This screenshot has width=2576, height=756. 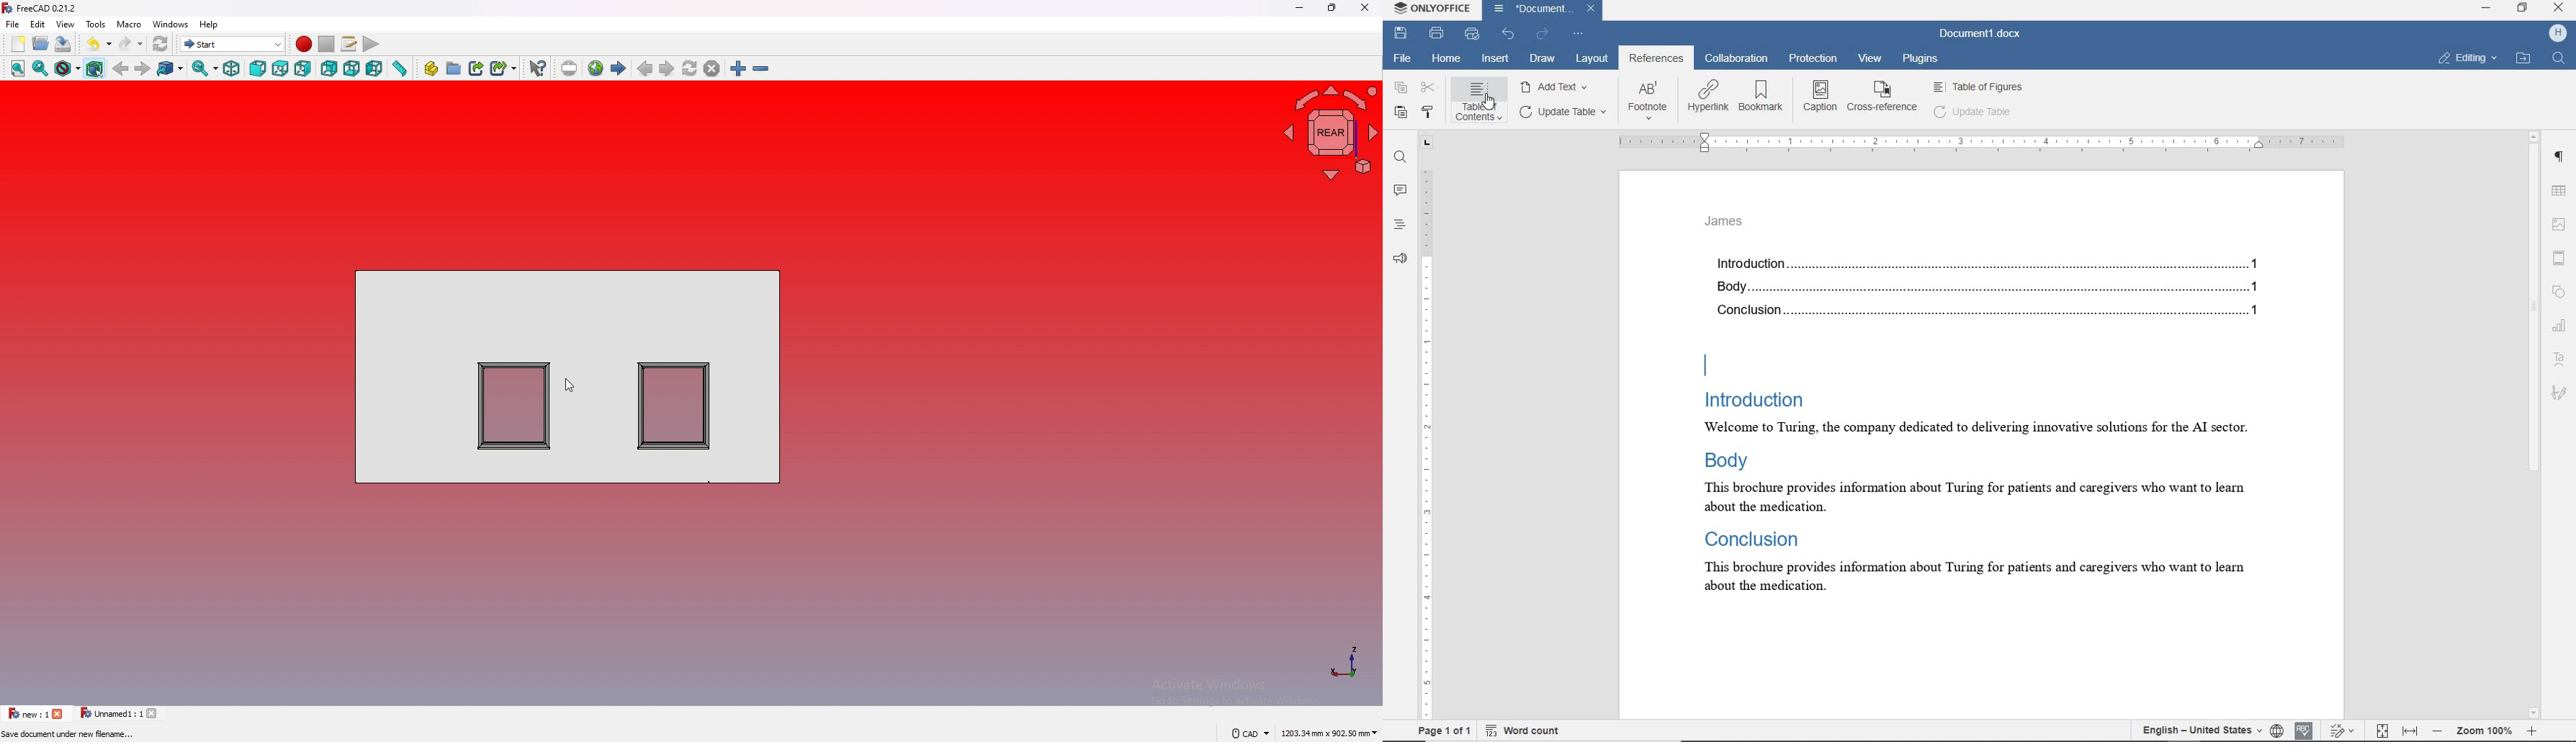 I want to click on cursor, so click(x=568, y=385).